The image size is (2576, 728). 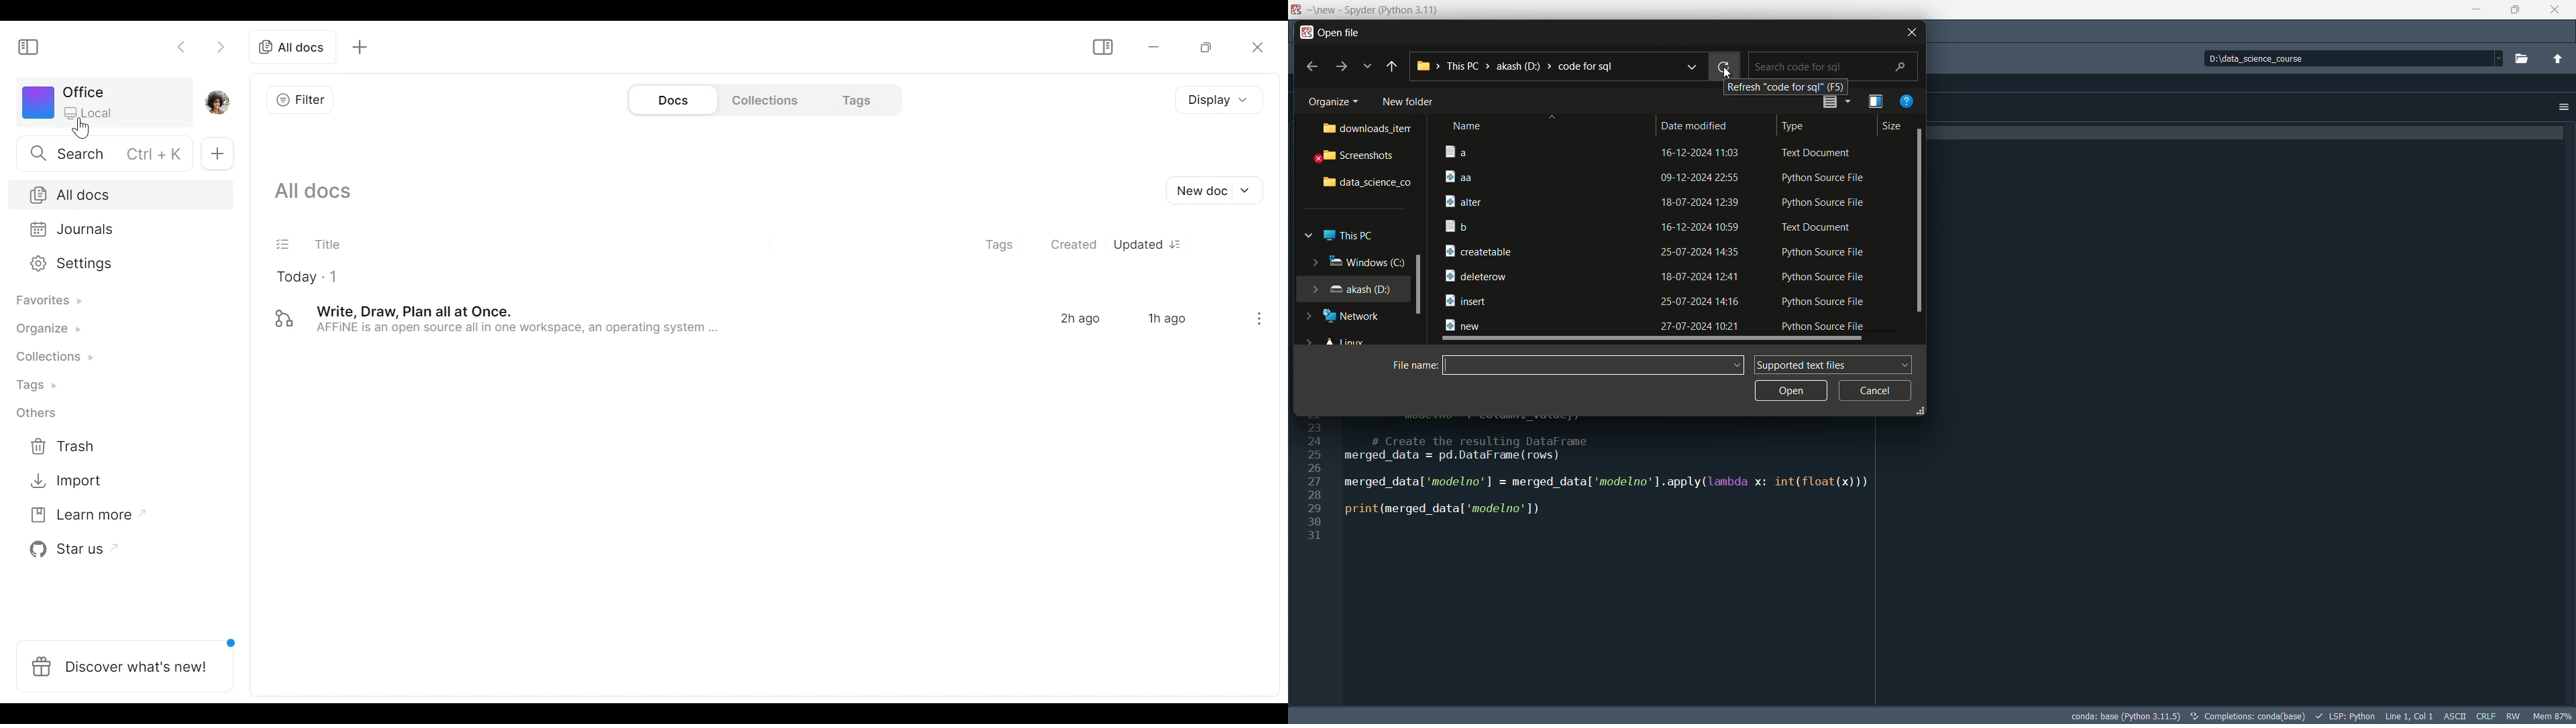 I want to click on cancel, so click(x=1877, y=390).